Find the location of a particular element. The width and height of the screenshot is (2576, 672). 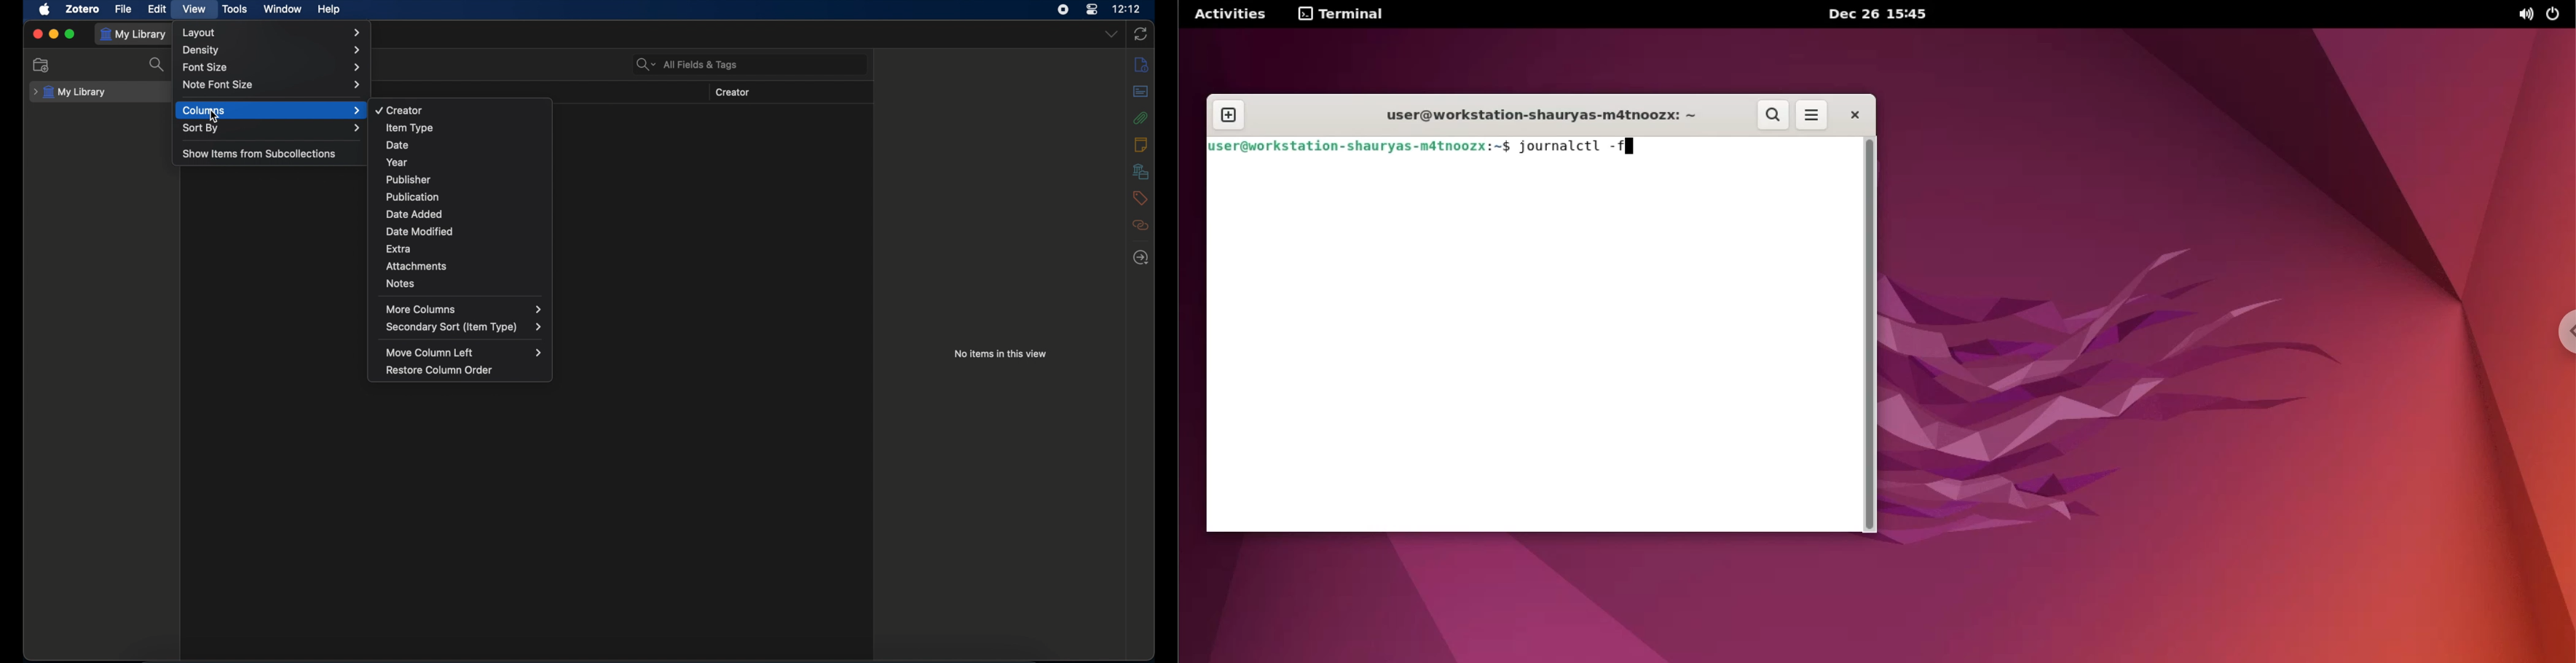

year is located at coordinates (395, 162).